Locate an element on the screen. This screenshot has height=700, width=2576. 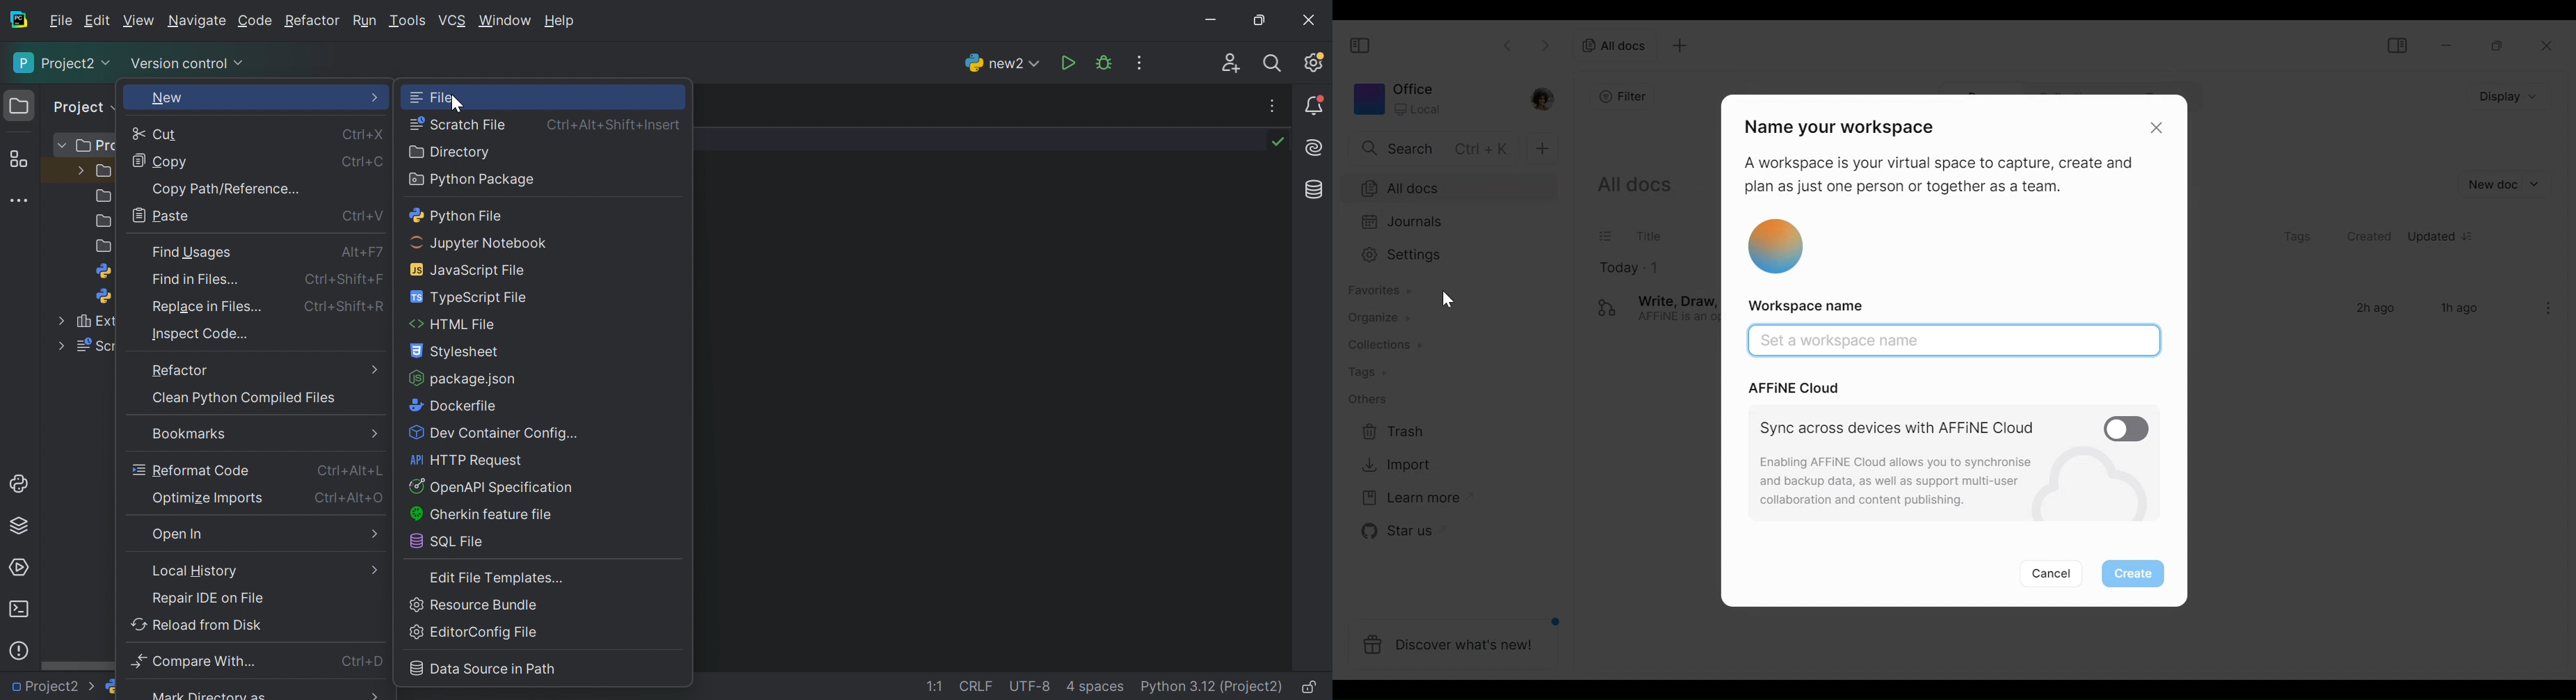
Project is located at coordinates (80, 106).